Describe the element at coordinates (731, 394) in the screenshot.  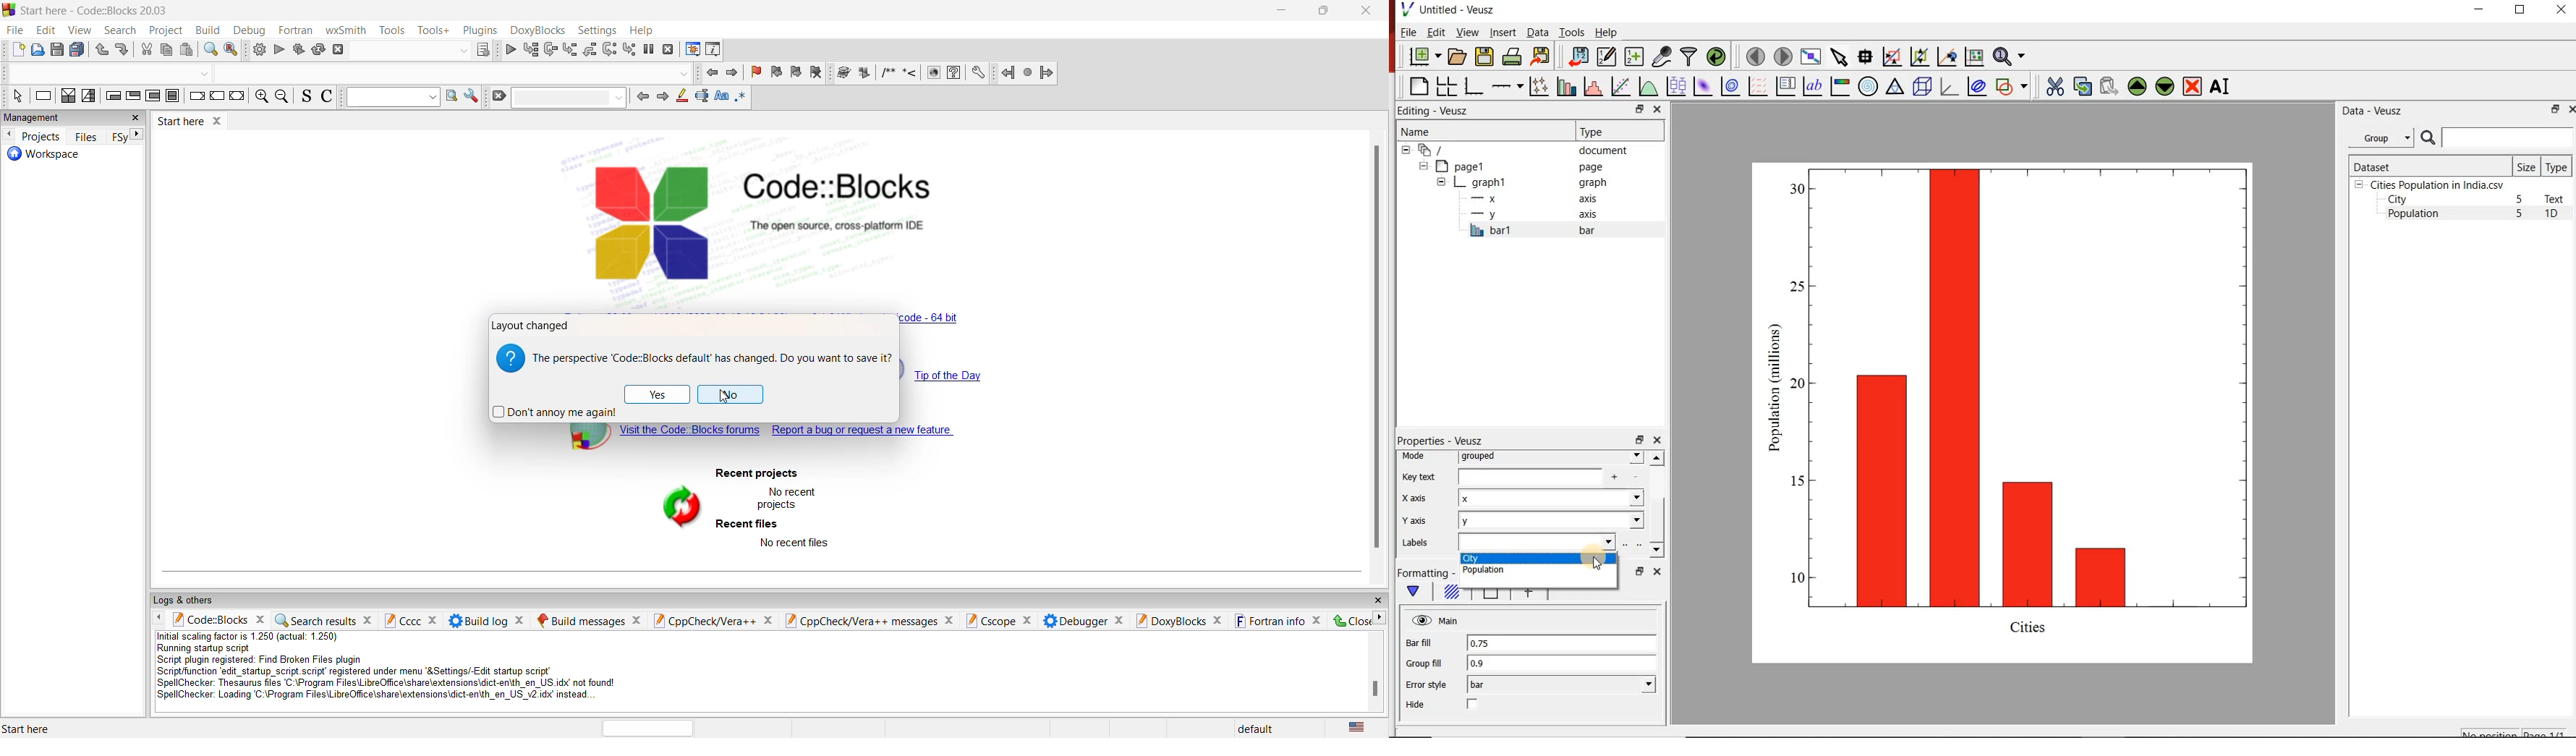
I see `No` at that location.